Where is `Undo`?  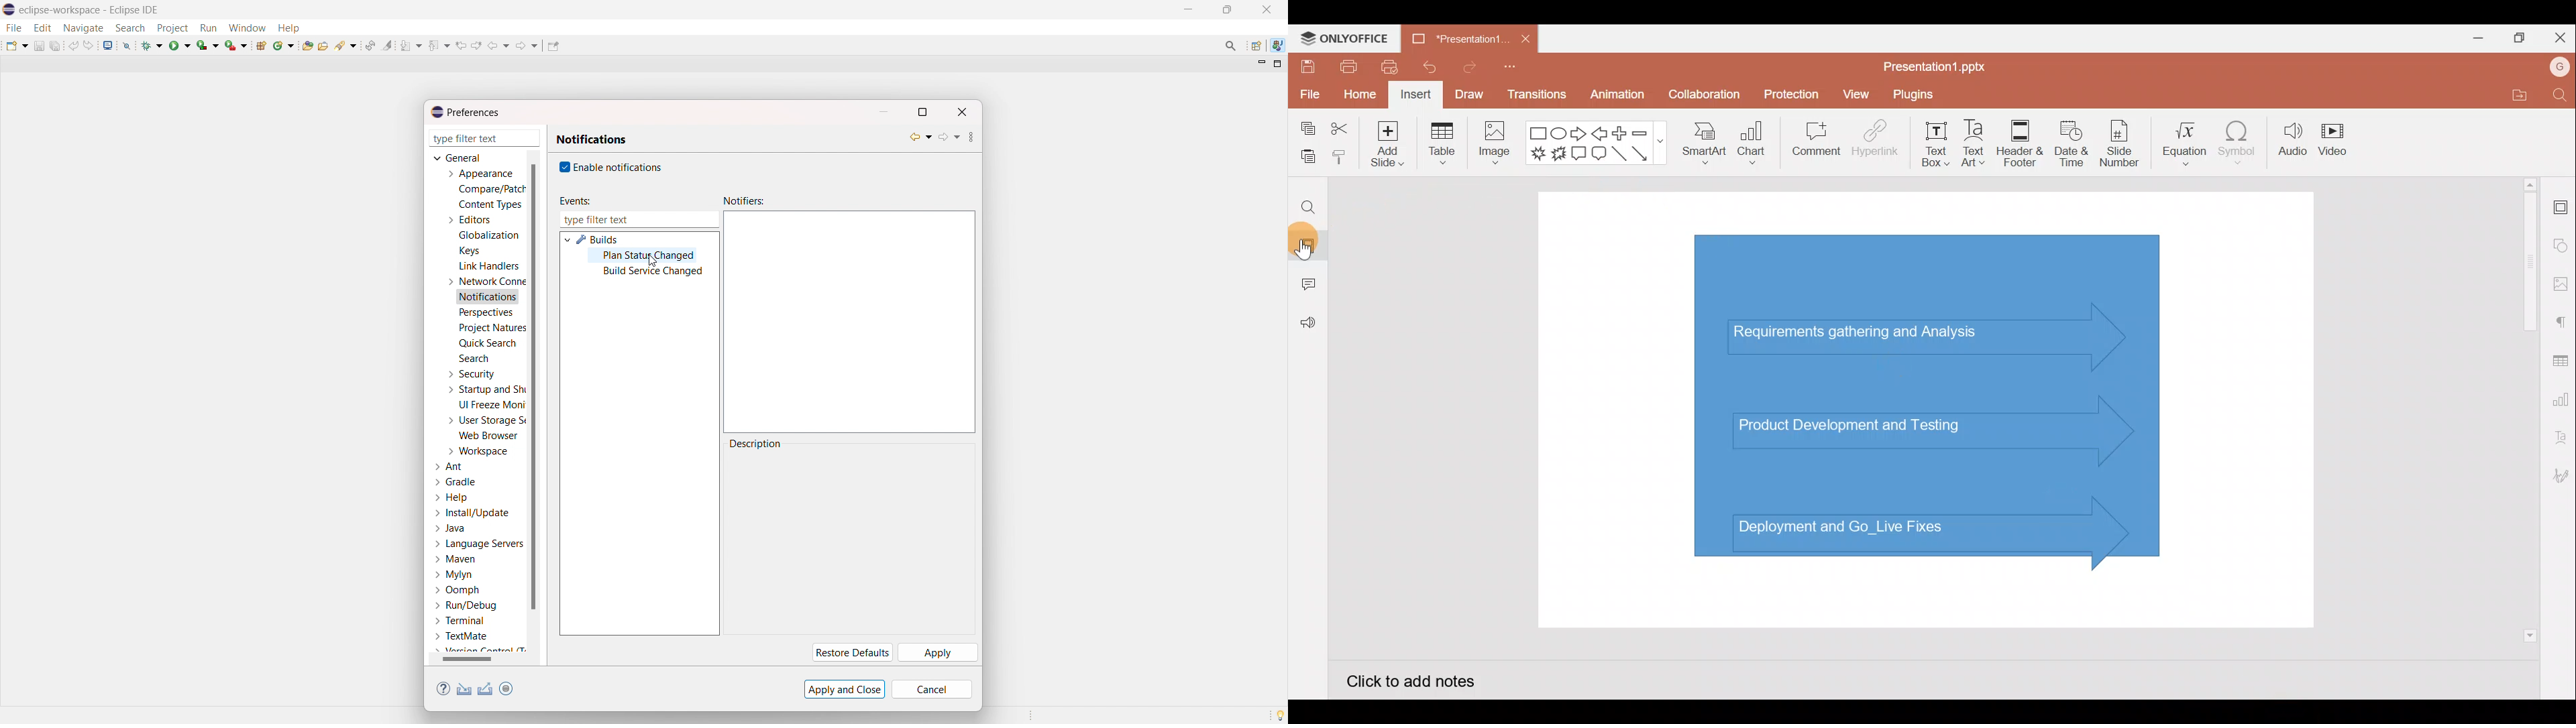
Undo is located at coordinates (1428, 68).